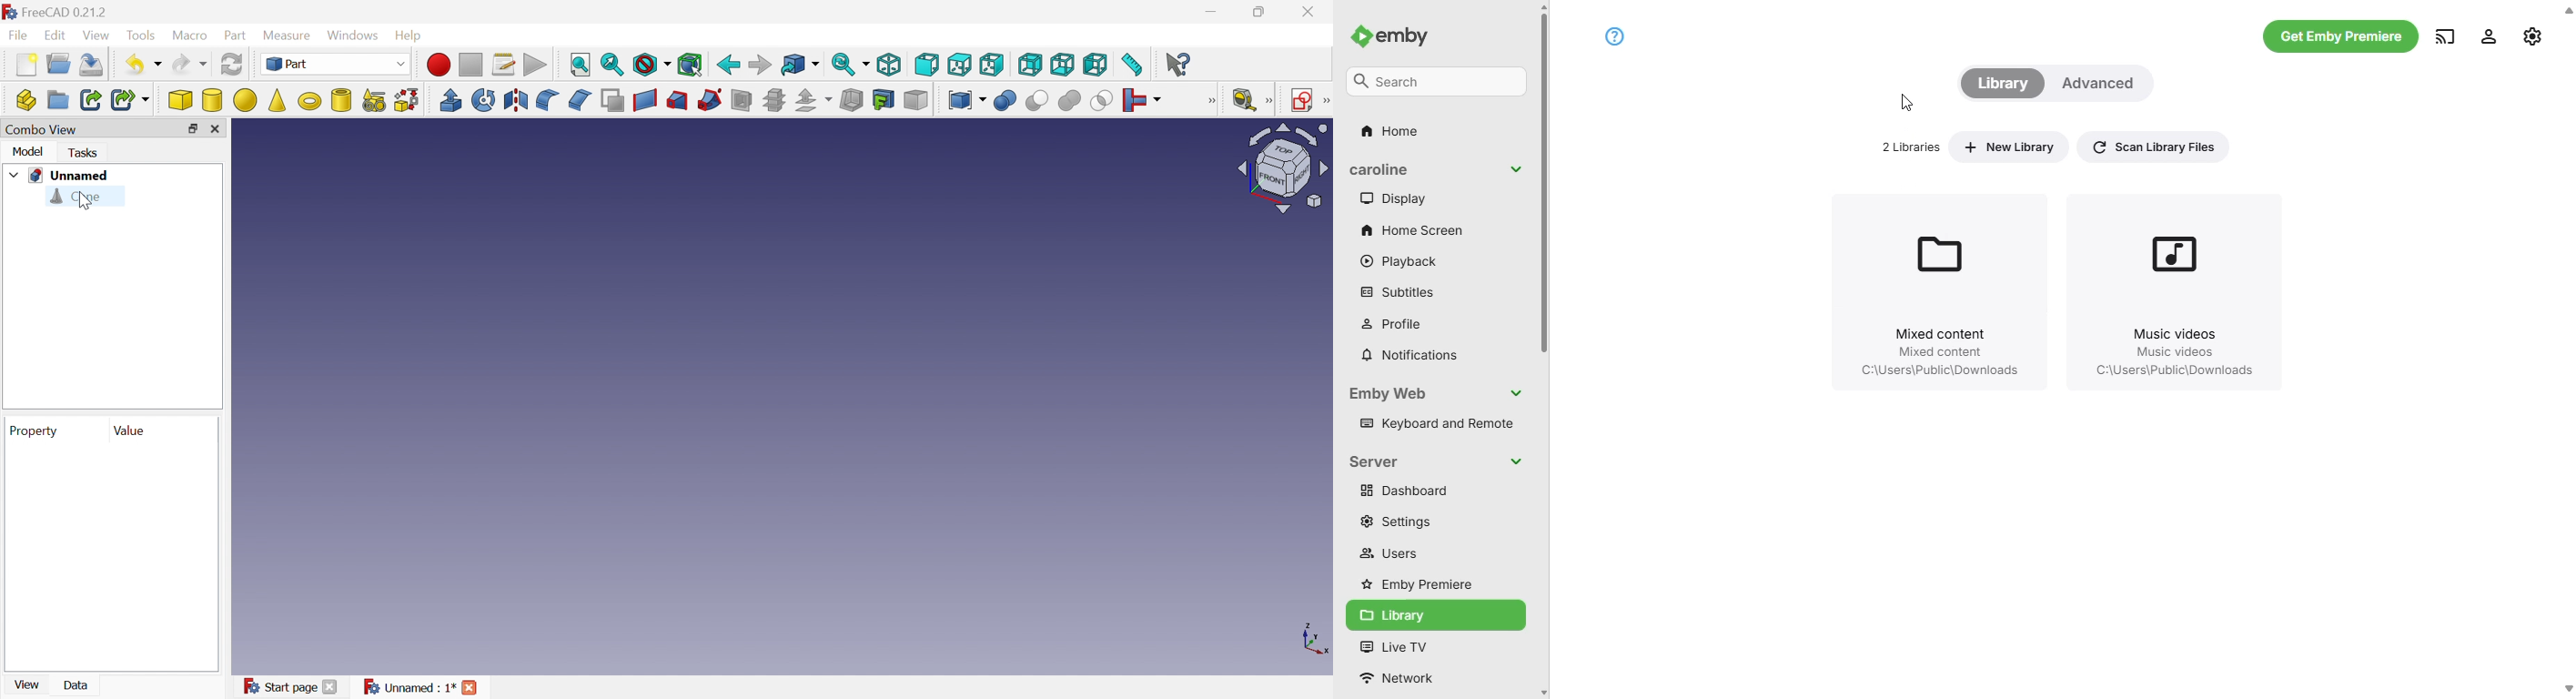  Describe the element at coordinates (1095, 65) in the screenshot. I see `Left` at that location.